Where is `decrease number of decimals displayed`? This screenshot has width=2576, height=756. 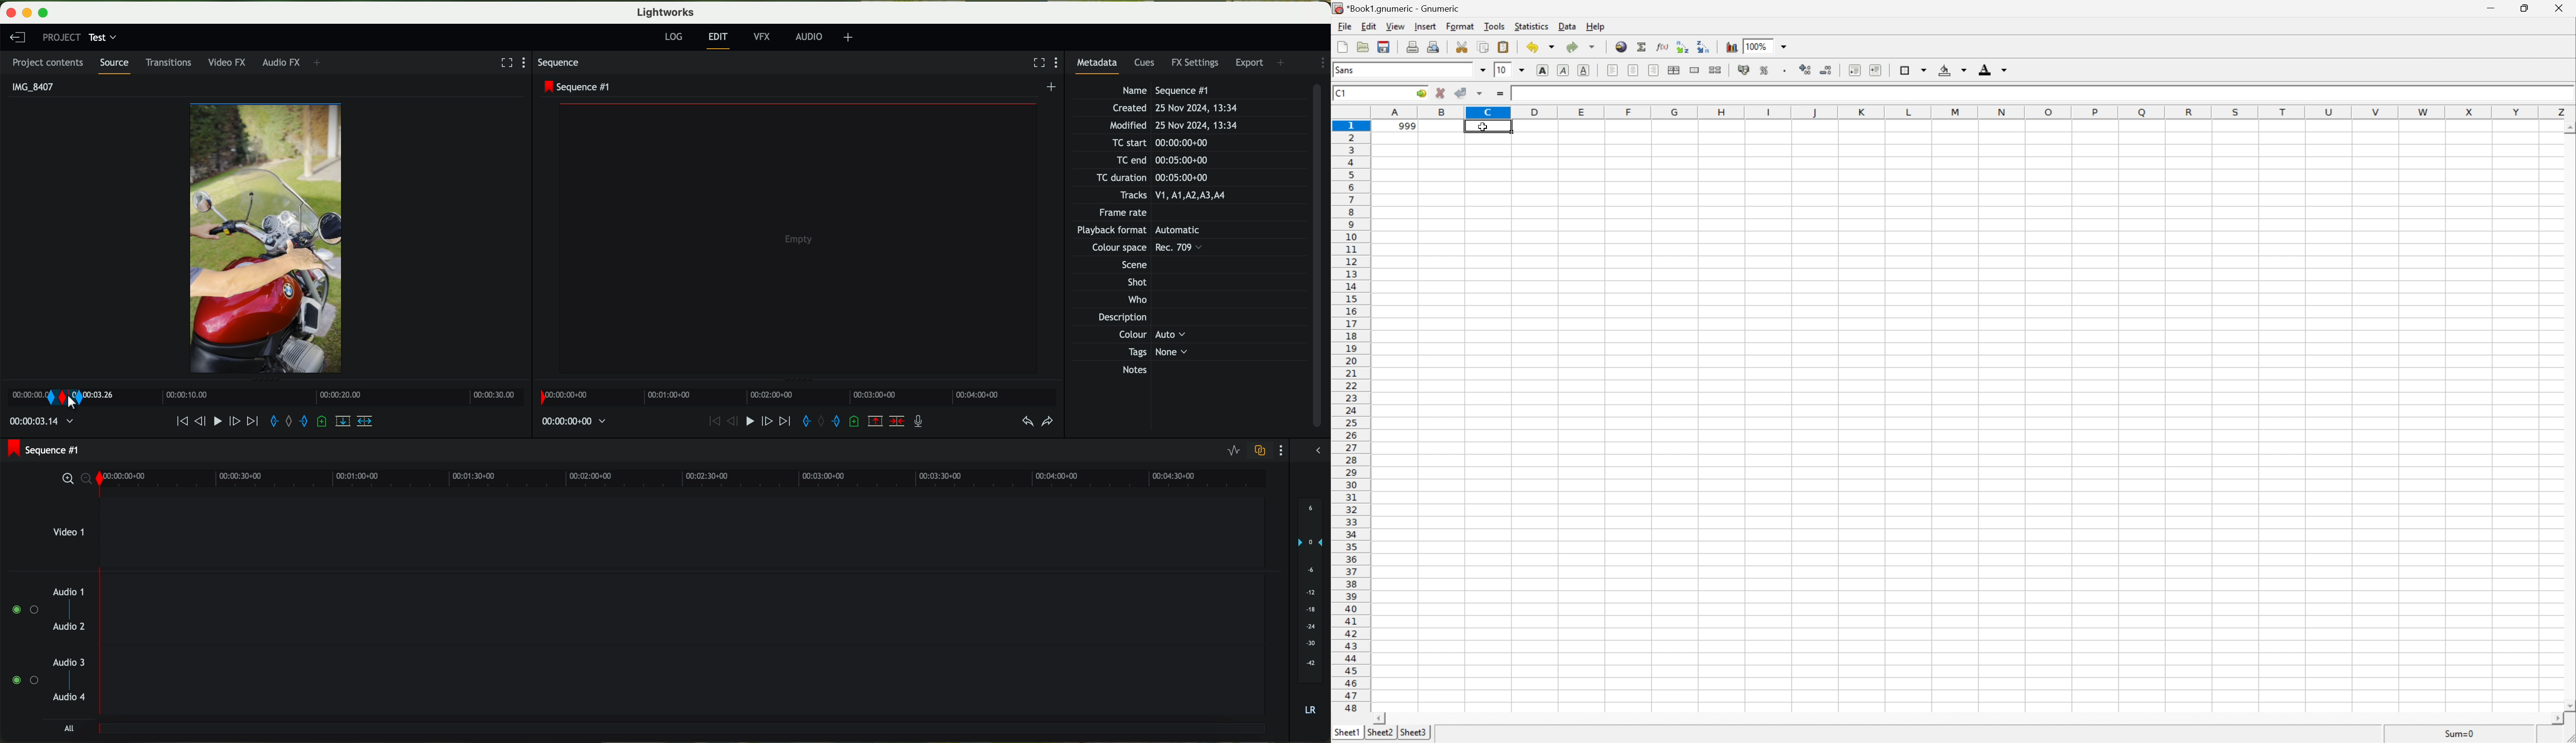
decrease number of decimals displayed is located at coordinates (1826, 70).